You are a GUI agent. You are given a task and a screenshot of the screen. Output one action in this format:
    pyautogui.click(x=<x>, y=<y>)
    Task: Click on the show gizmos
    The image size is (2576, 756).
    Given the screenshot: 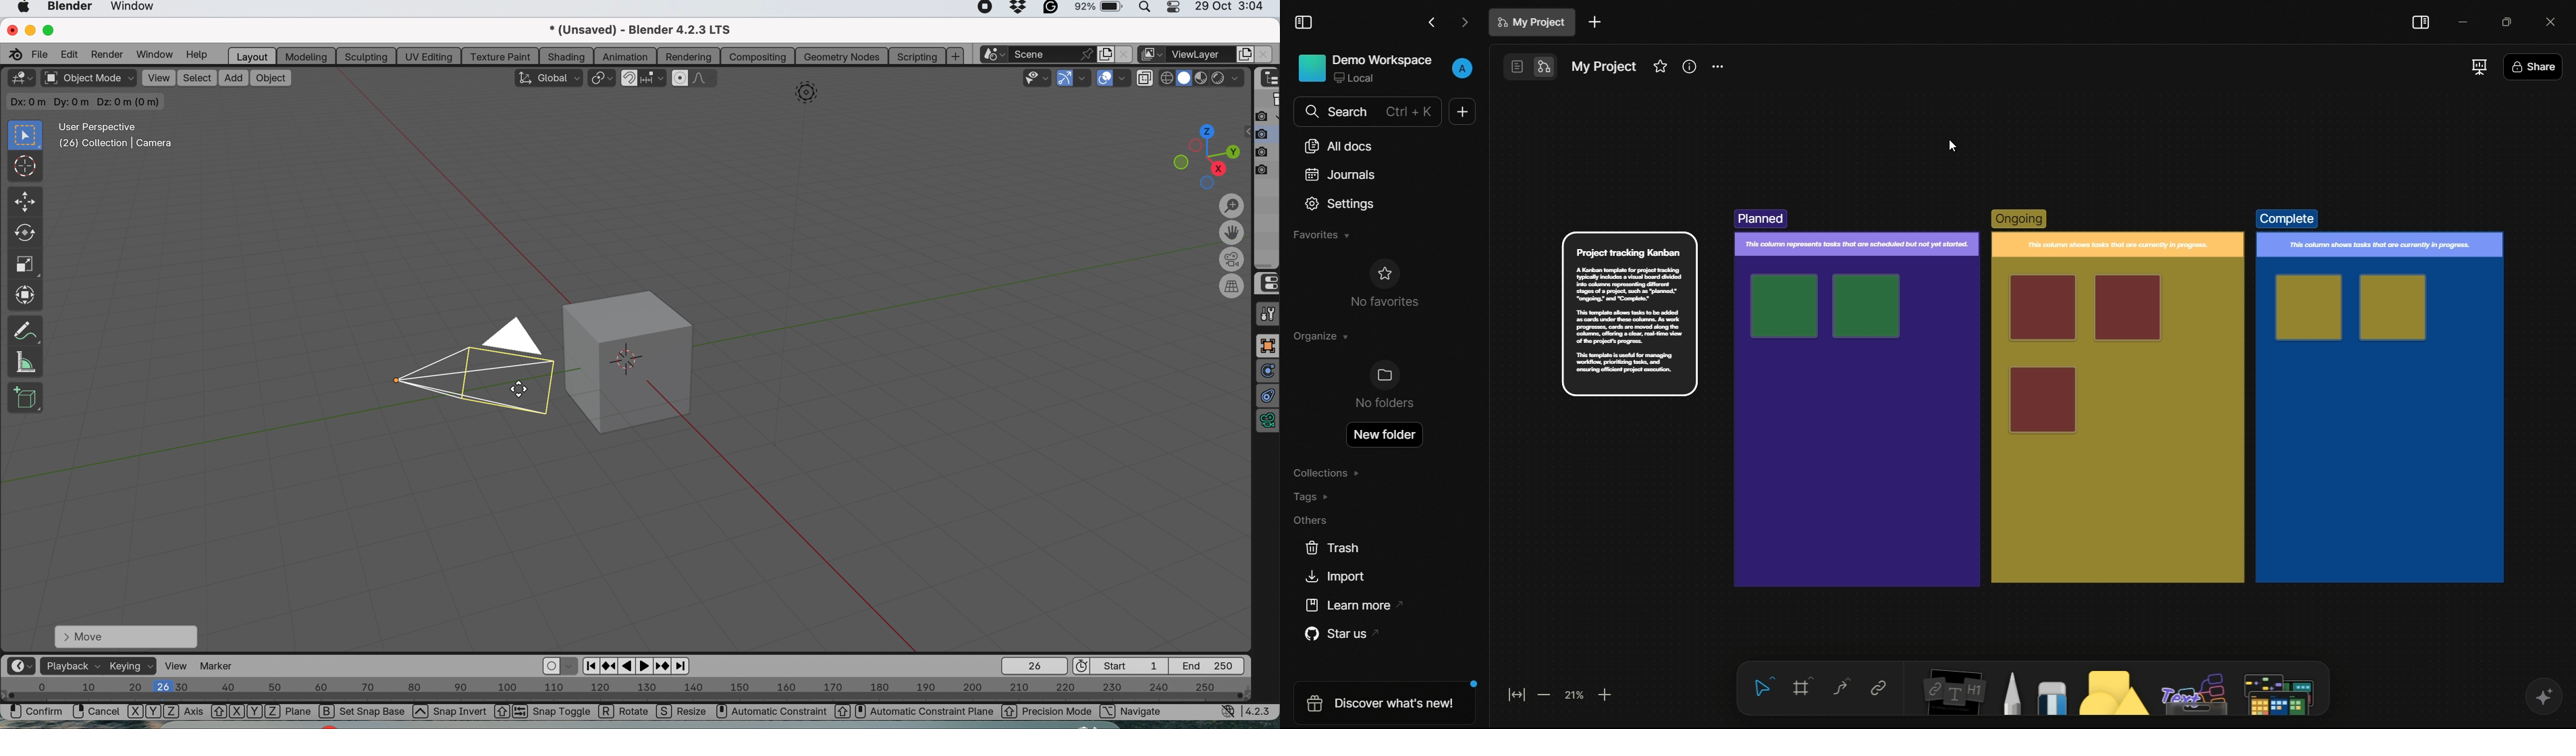 What is the action you would take?
    pyautogui.click(x=1066, y=79)
    